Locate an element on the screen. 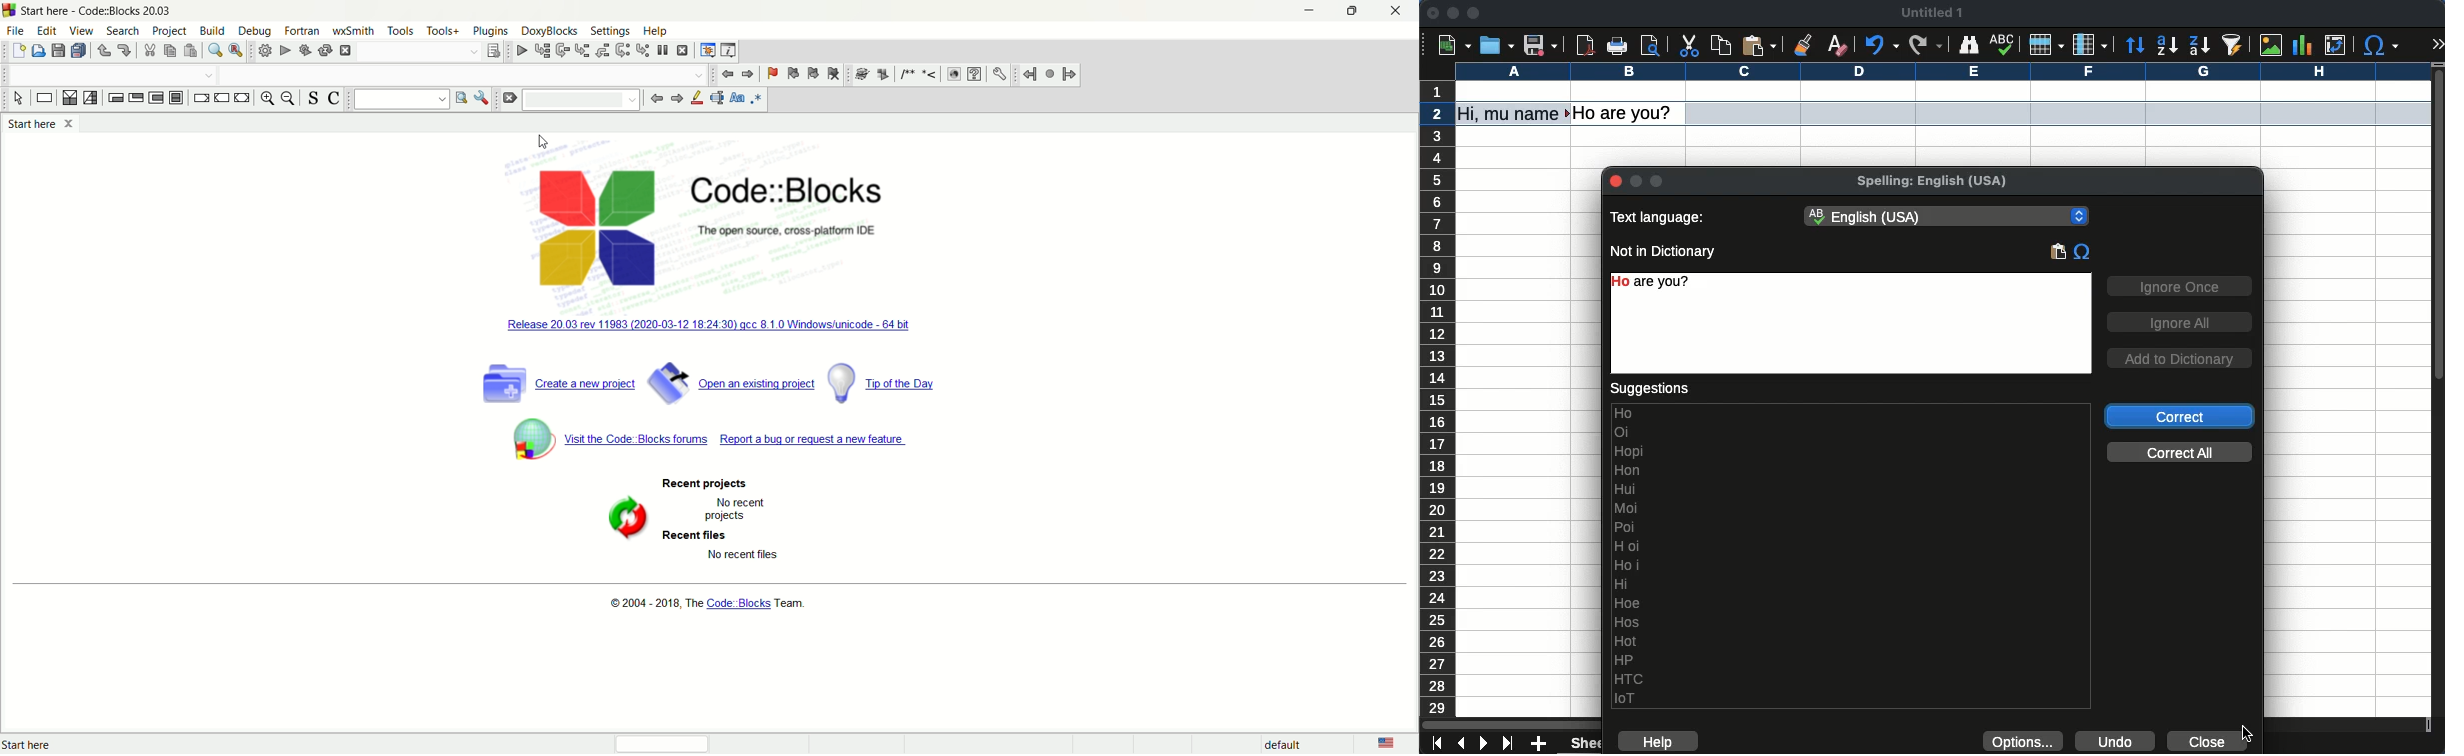  symbols is located at coordinates (897, 74).